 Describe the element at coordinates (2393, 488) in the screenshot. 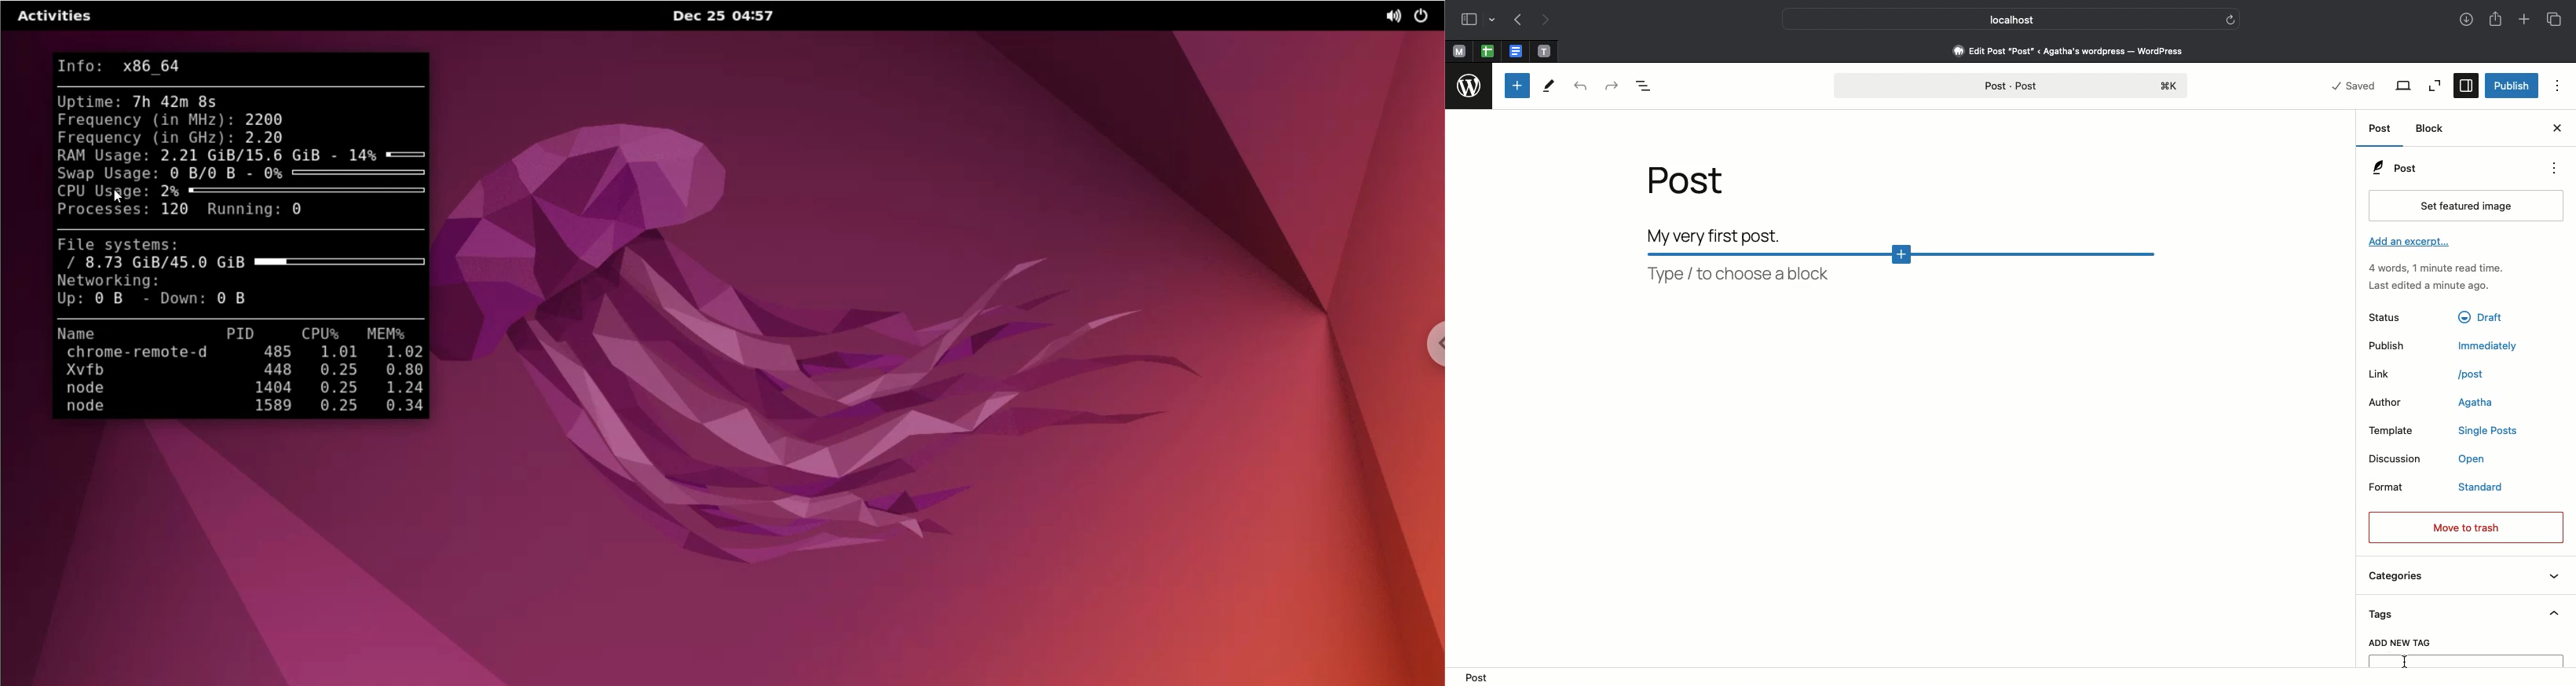

I see `Format` at that location.